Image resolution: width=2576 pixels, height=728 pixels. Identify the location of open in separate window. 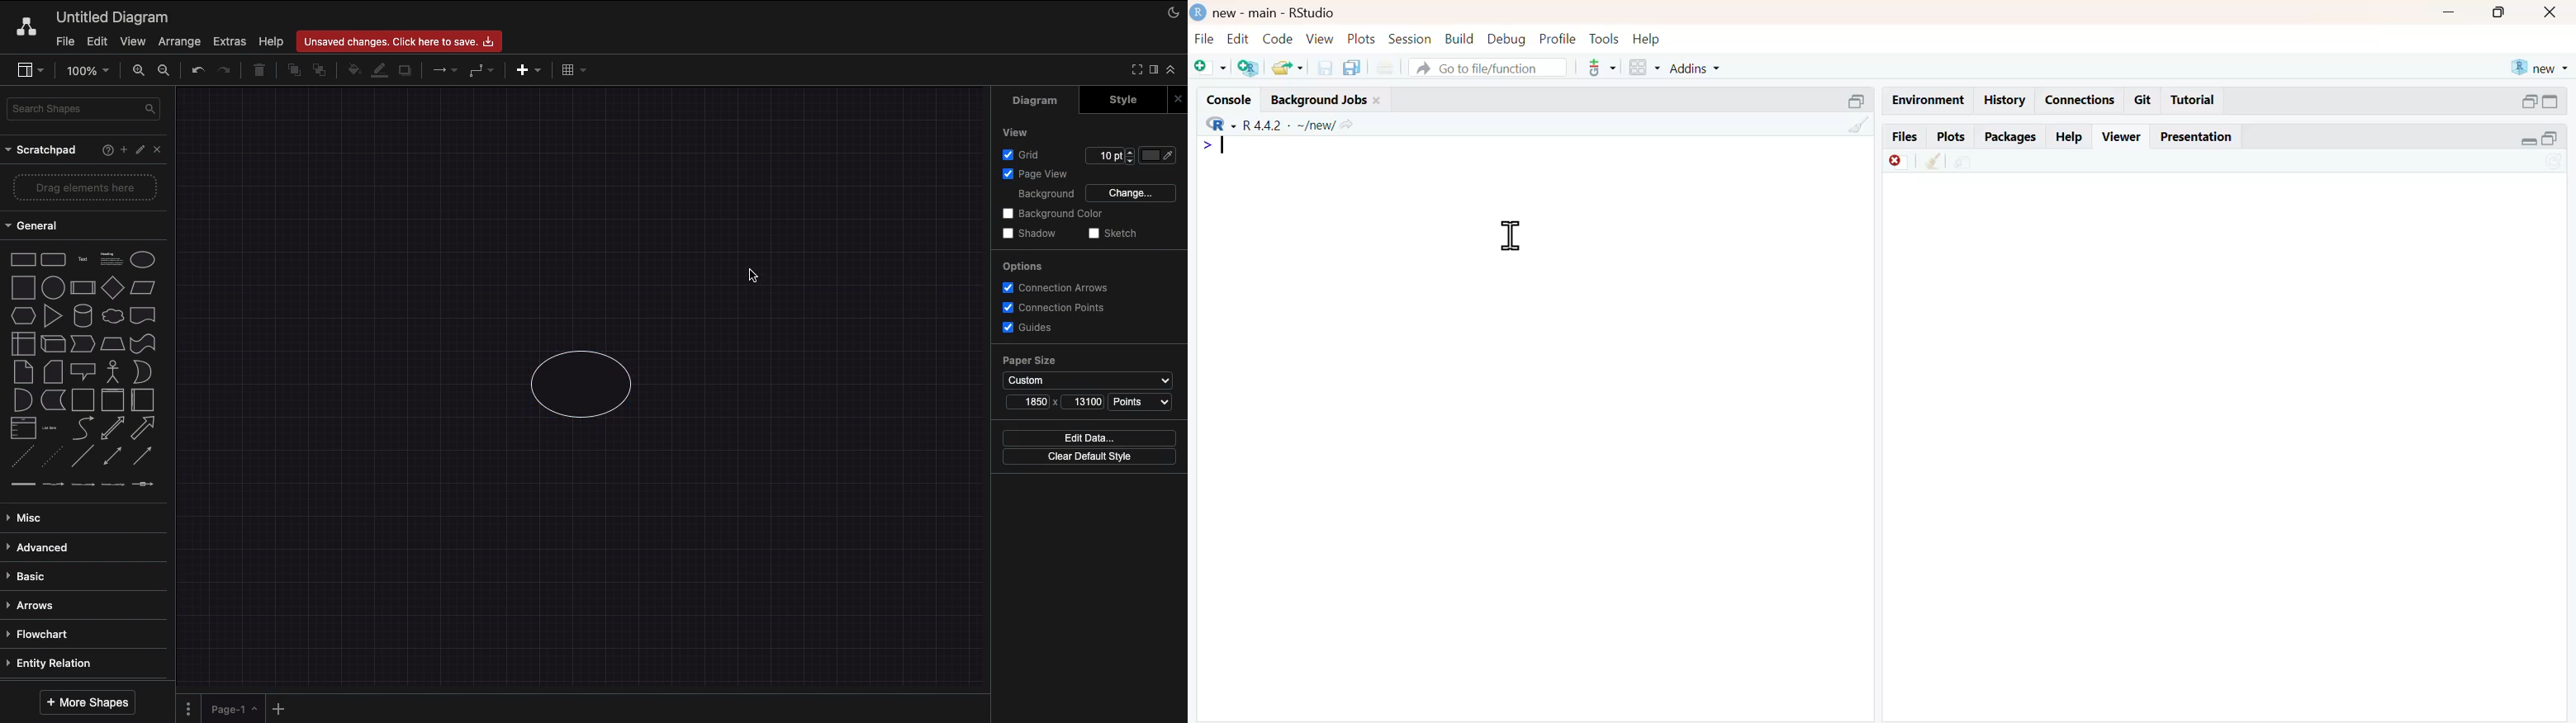
(2551, 138).